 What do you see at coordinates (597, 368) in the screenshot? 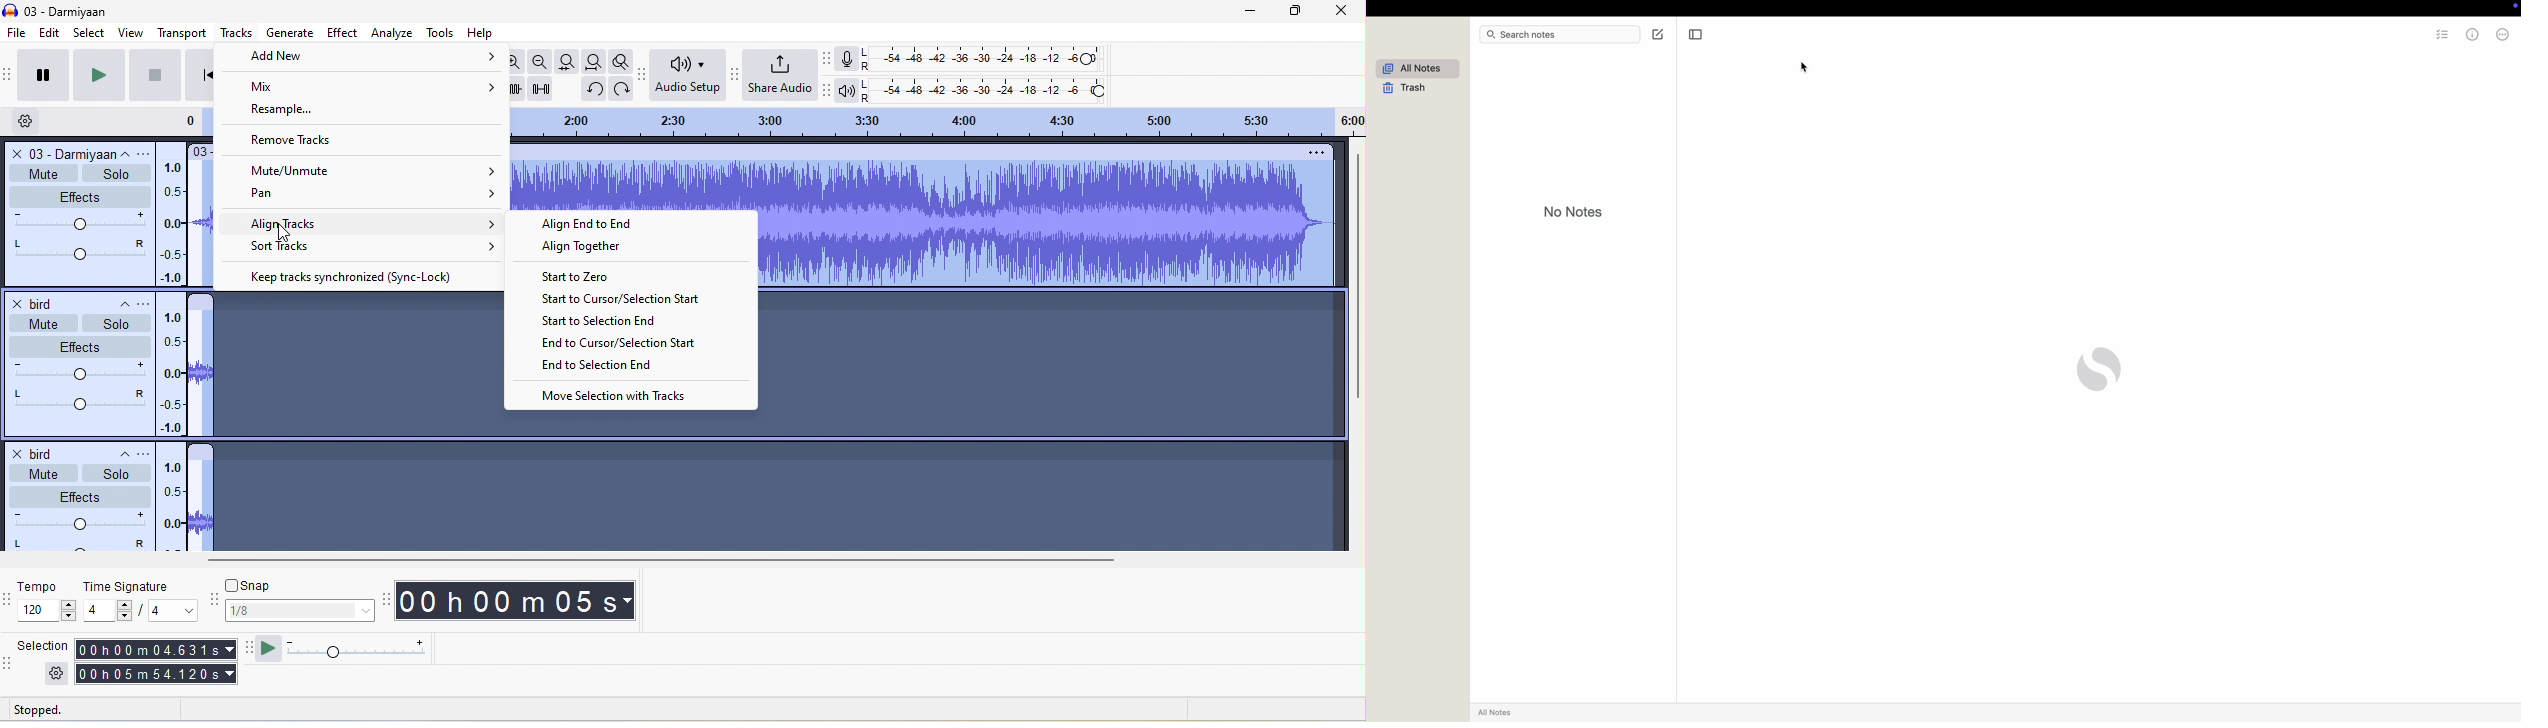
I see `end to selection end` at bounding box center [597, 368].